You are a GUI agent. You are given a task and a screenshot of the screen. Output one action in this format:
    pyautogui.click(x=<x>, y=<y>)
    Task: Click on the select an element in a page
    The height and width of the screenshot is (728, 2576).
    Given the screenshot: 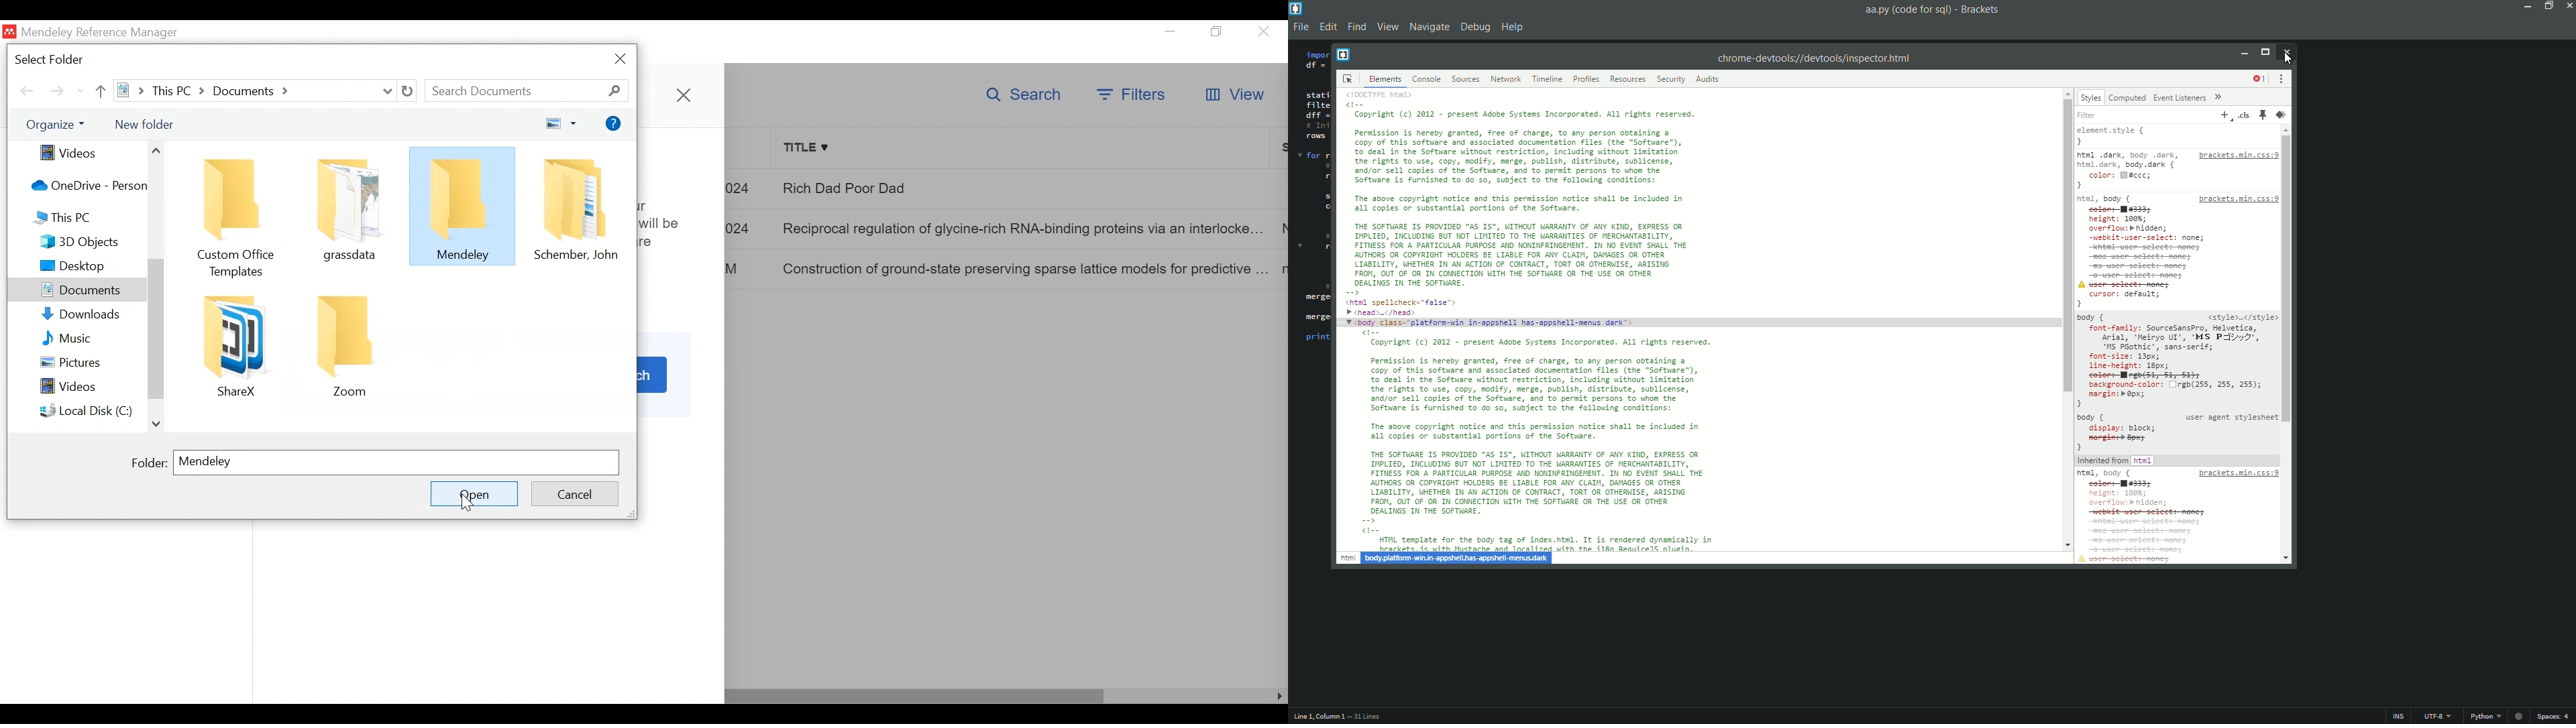 What is the action you would take?
    pyautogui.click(x=1350, y=79)
    